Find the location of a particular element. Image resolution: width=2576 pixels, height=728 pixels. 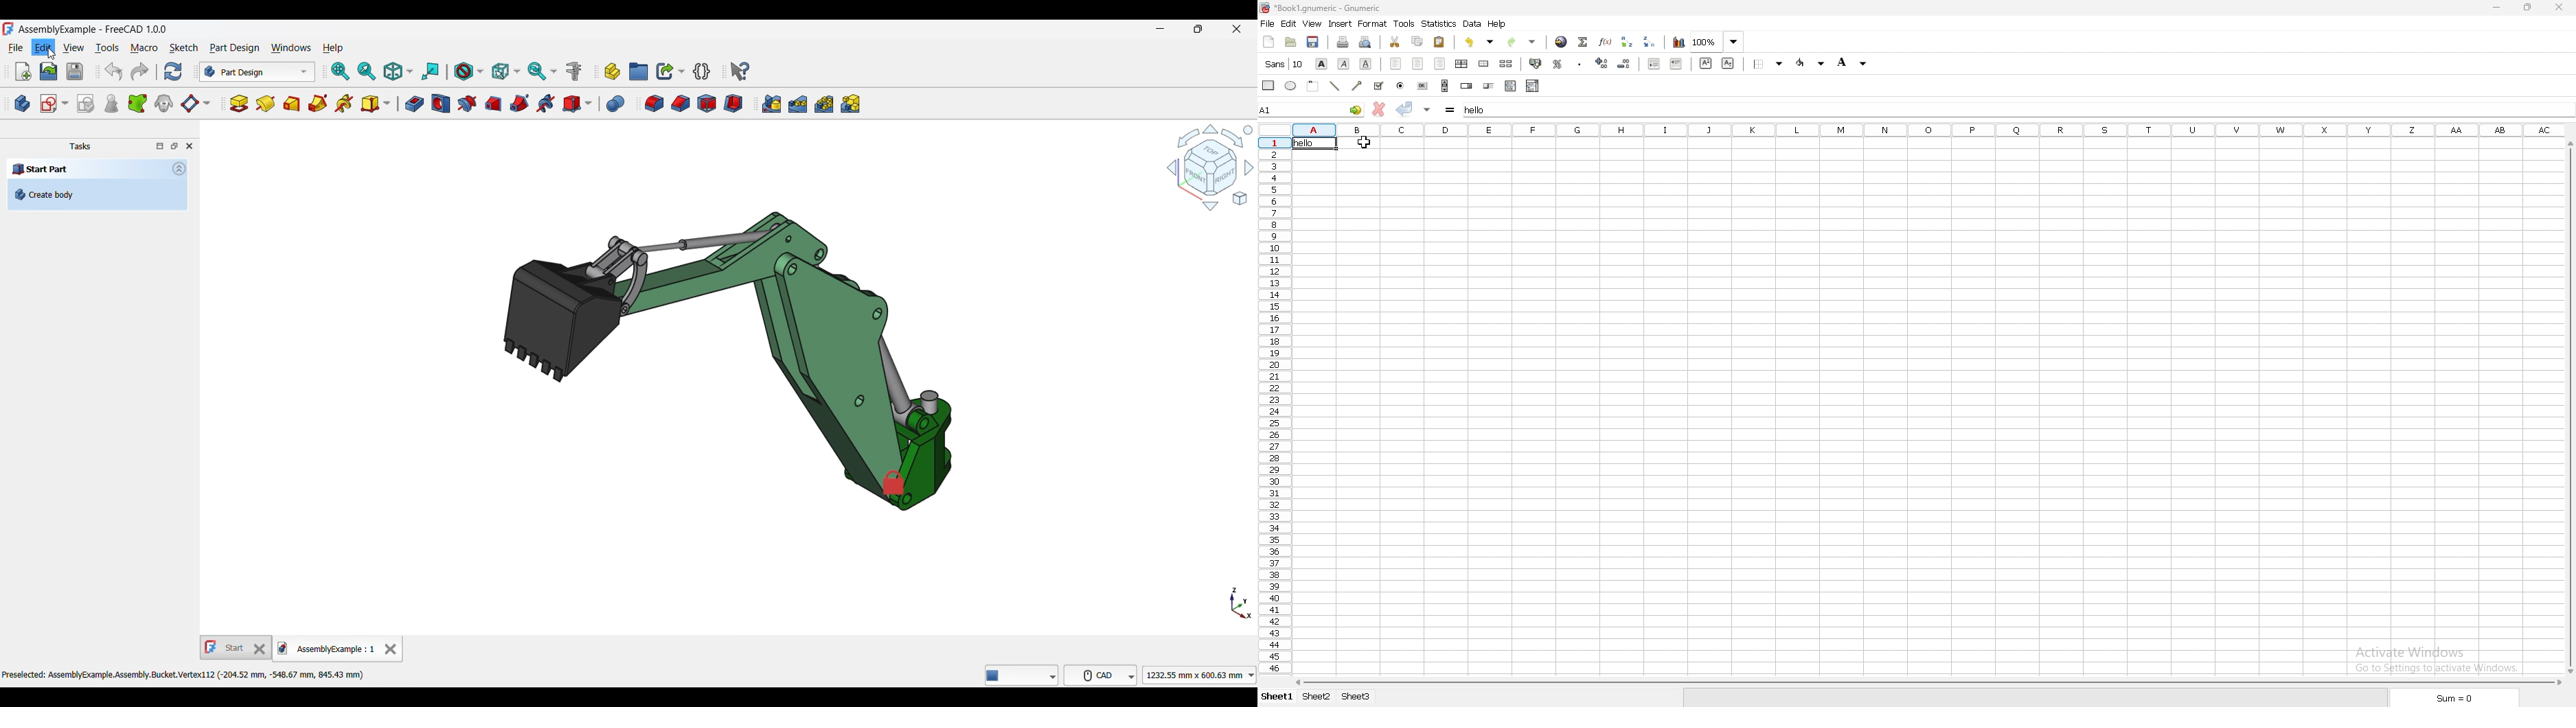

Create a sketch options is located at coordinates (54, 103).